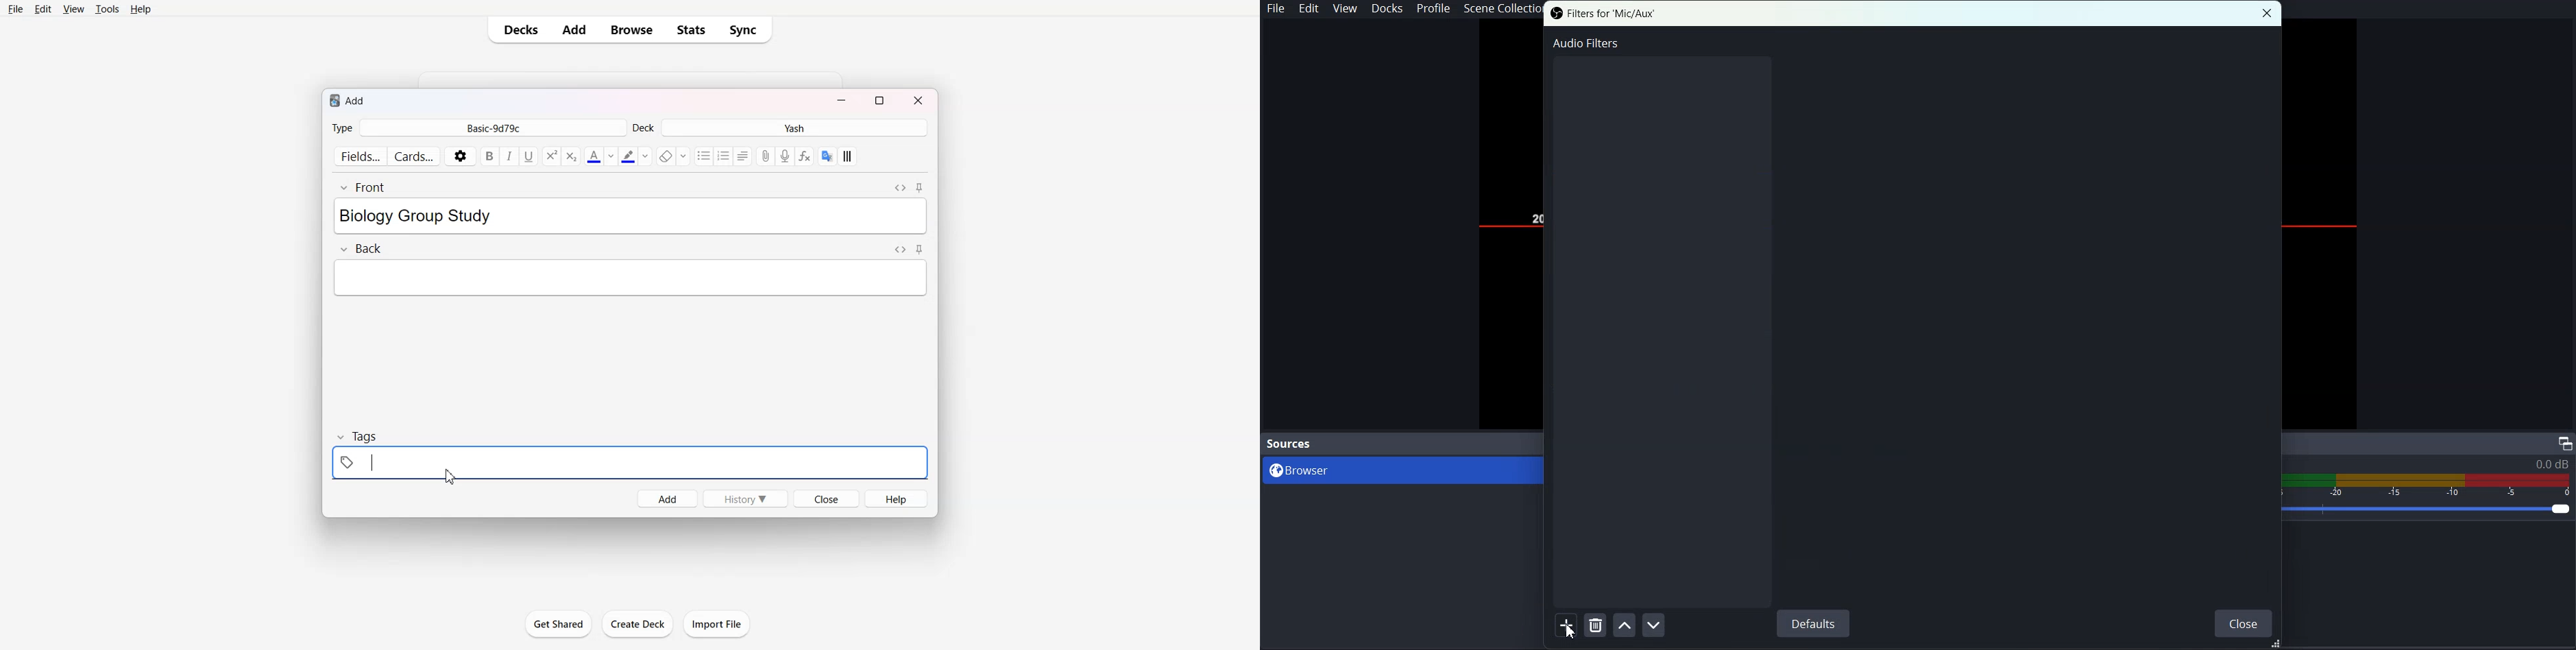 The image size is (2576, 672). I want to click on Remove Selected, so click(1596, 625).